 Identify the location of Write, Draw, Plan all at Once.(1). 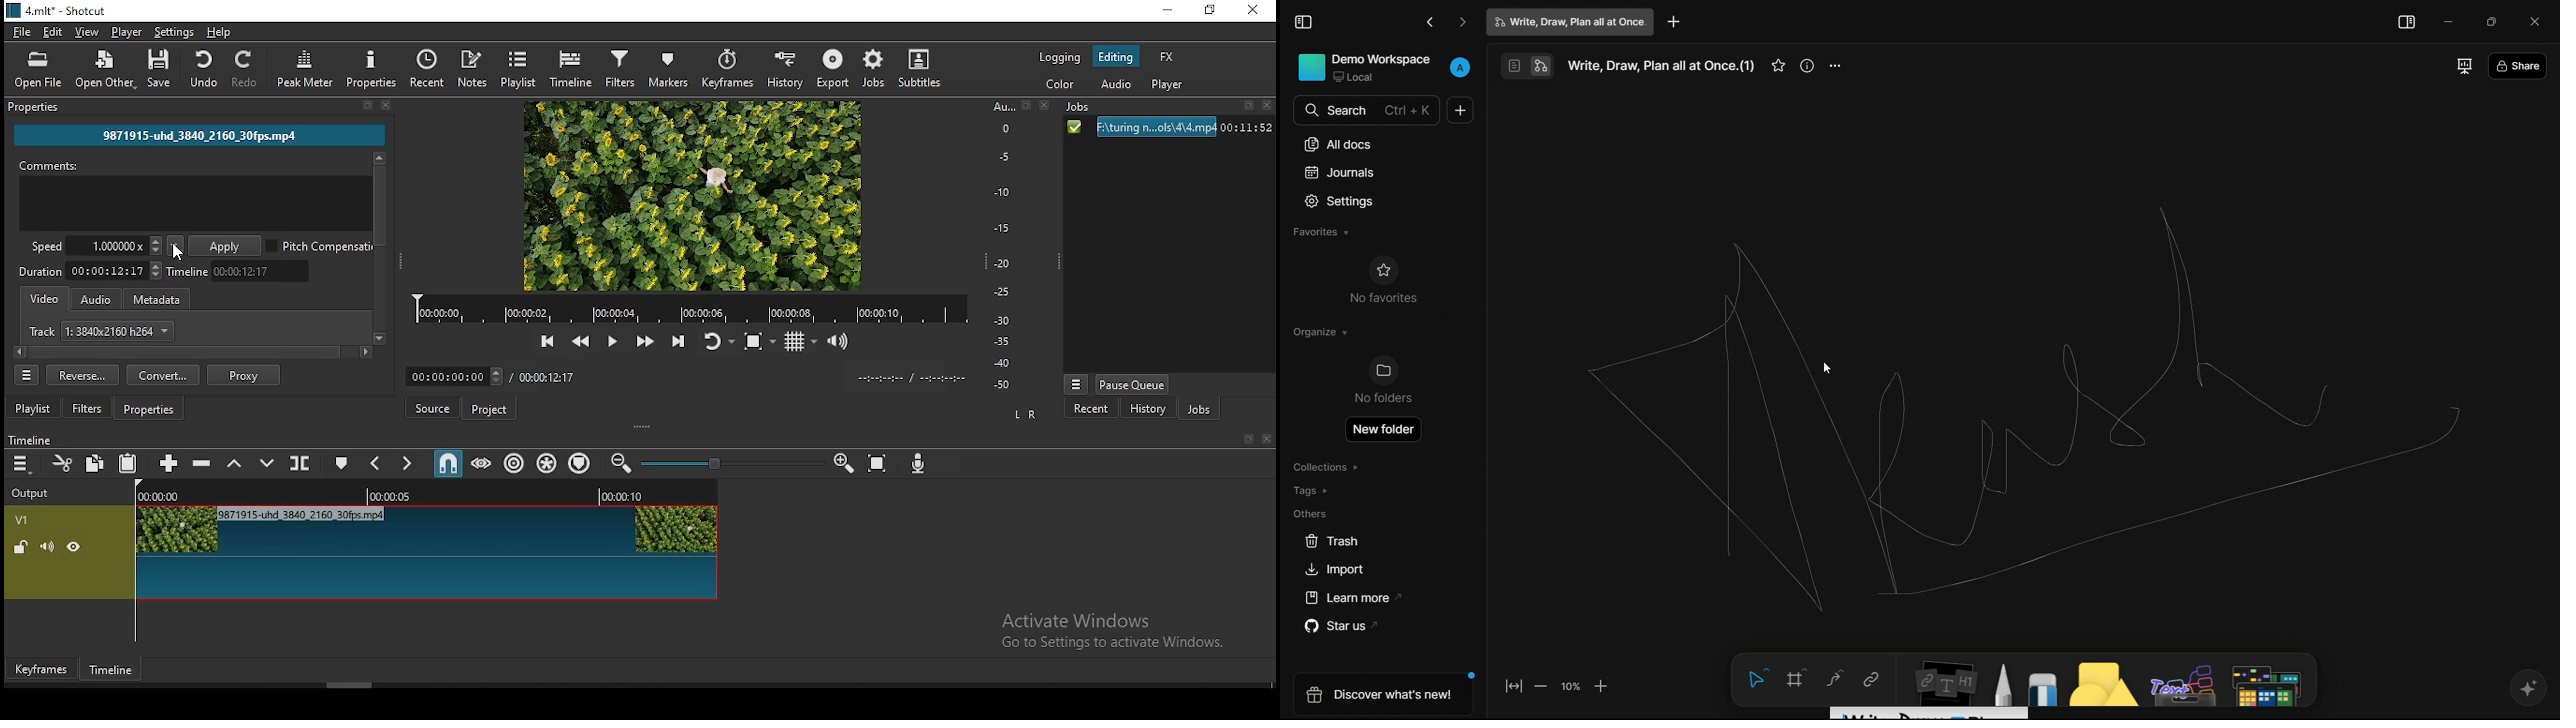
(1659, 67).